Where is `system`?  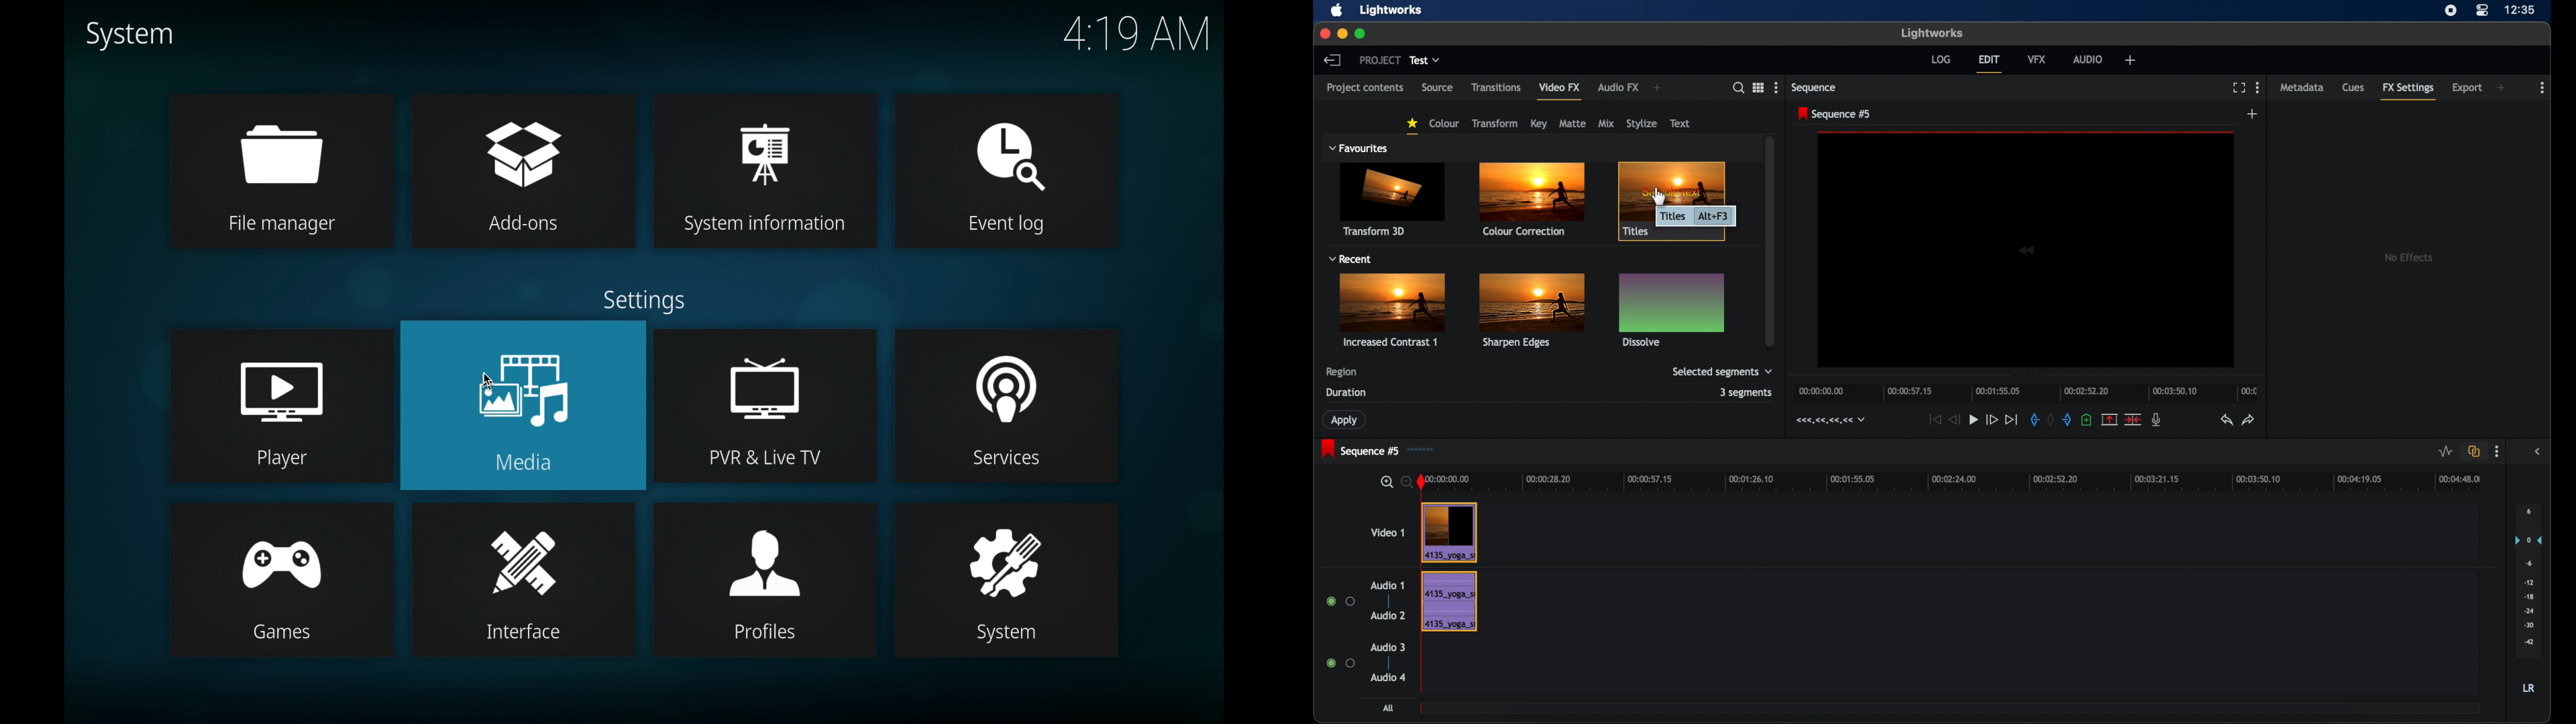 system is located at coordinates (128, 36).